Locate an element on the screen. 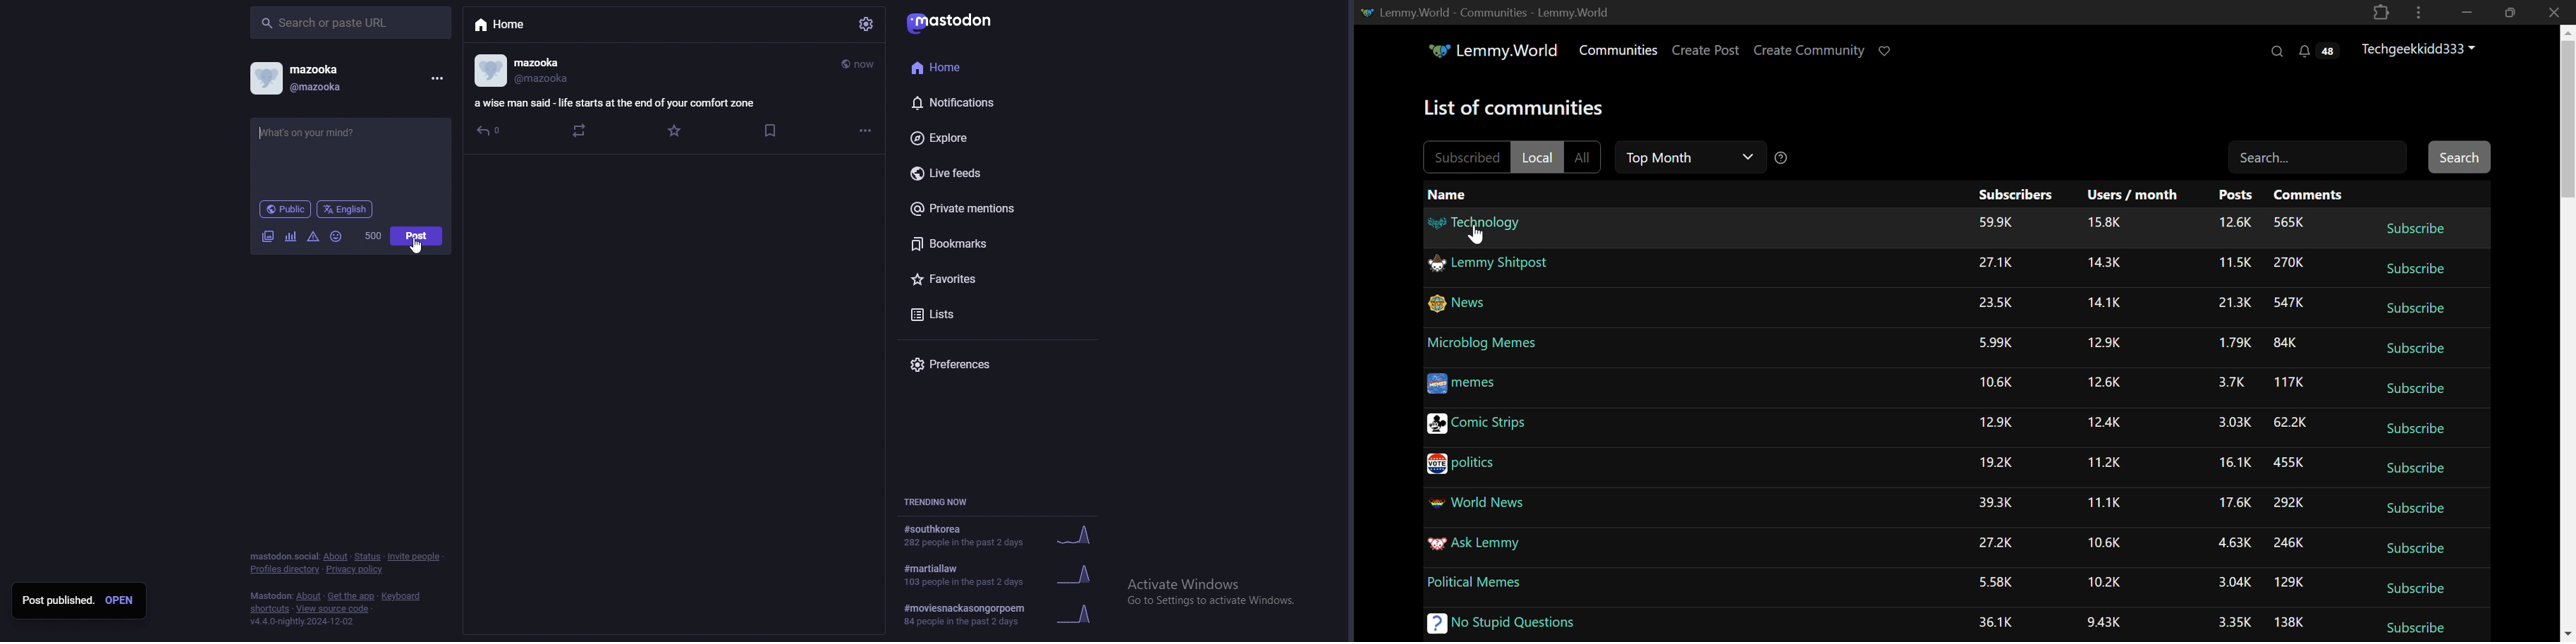  warning is located at coordinates (314, 238).